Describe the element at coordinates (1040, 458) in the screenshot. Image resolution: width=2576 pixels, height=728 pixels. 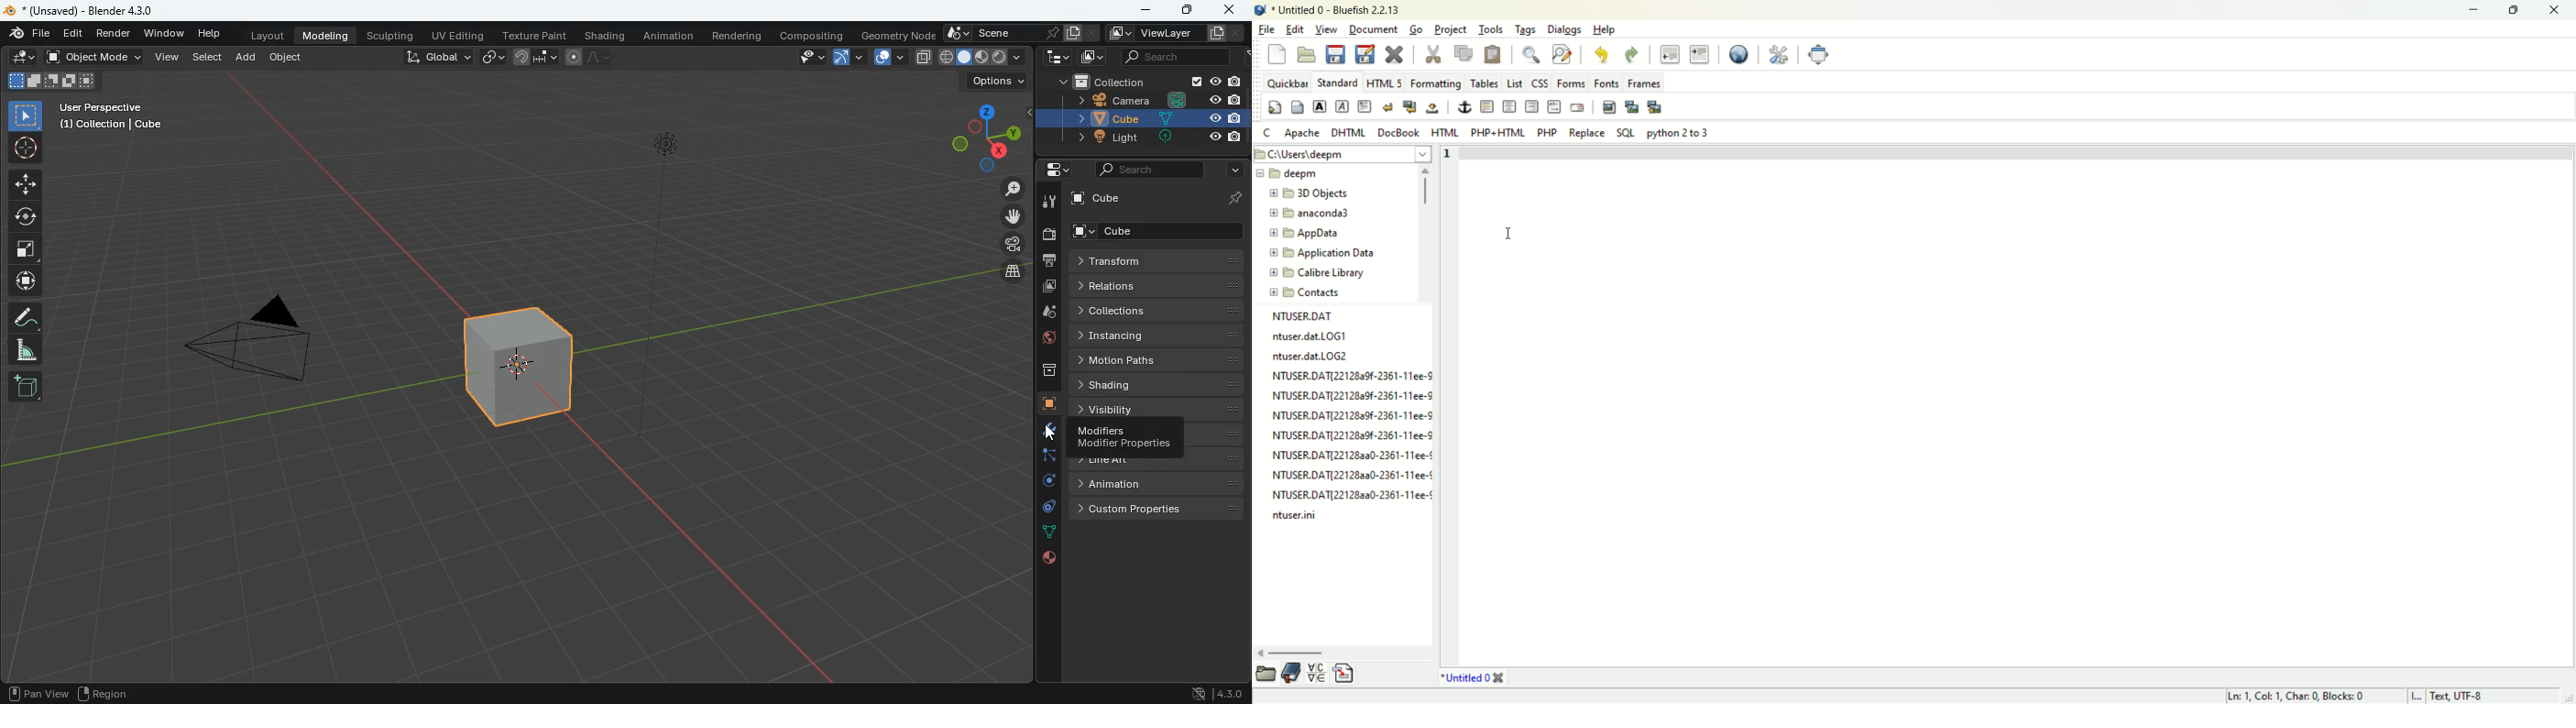
I see `edge` at that location.